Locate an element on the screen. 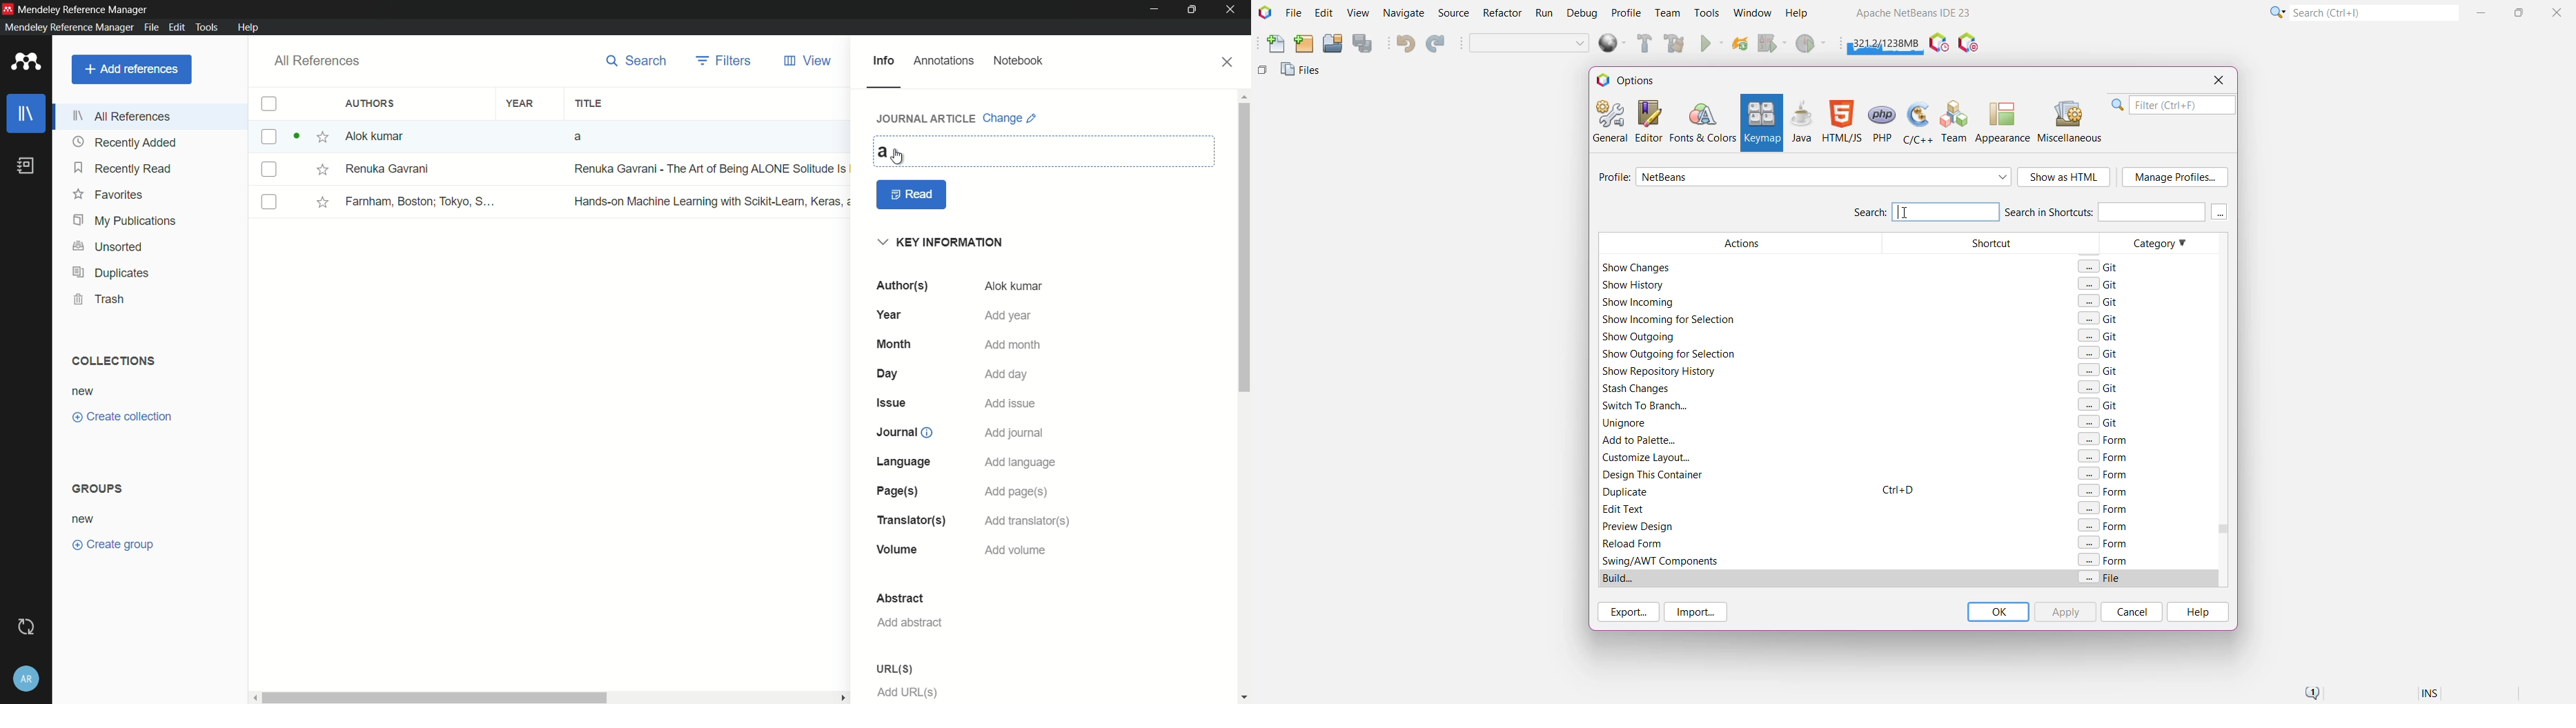  book-3 is located at coordinates (553, 201).